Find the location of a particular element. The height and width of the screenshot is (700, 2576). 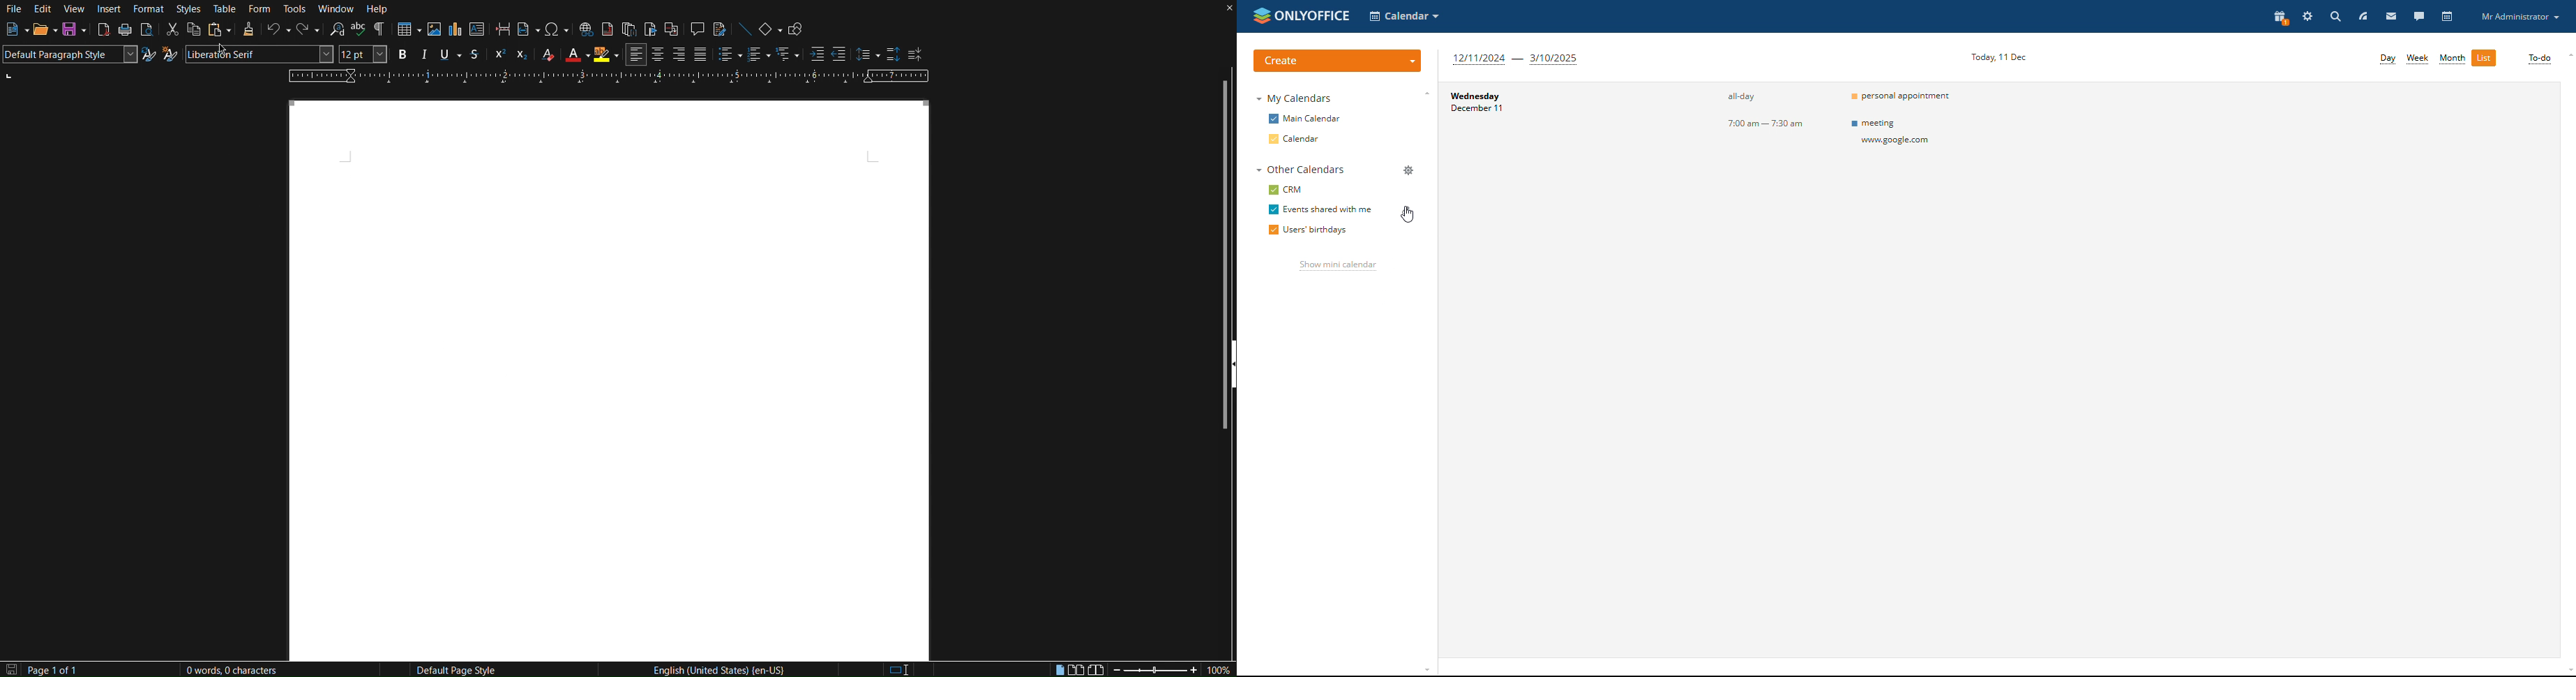

Save is located at coordinates (75, 31).